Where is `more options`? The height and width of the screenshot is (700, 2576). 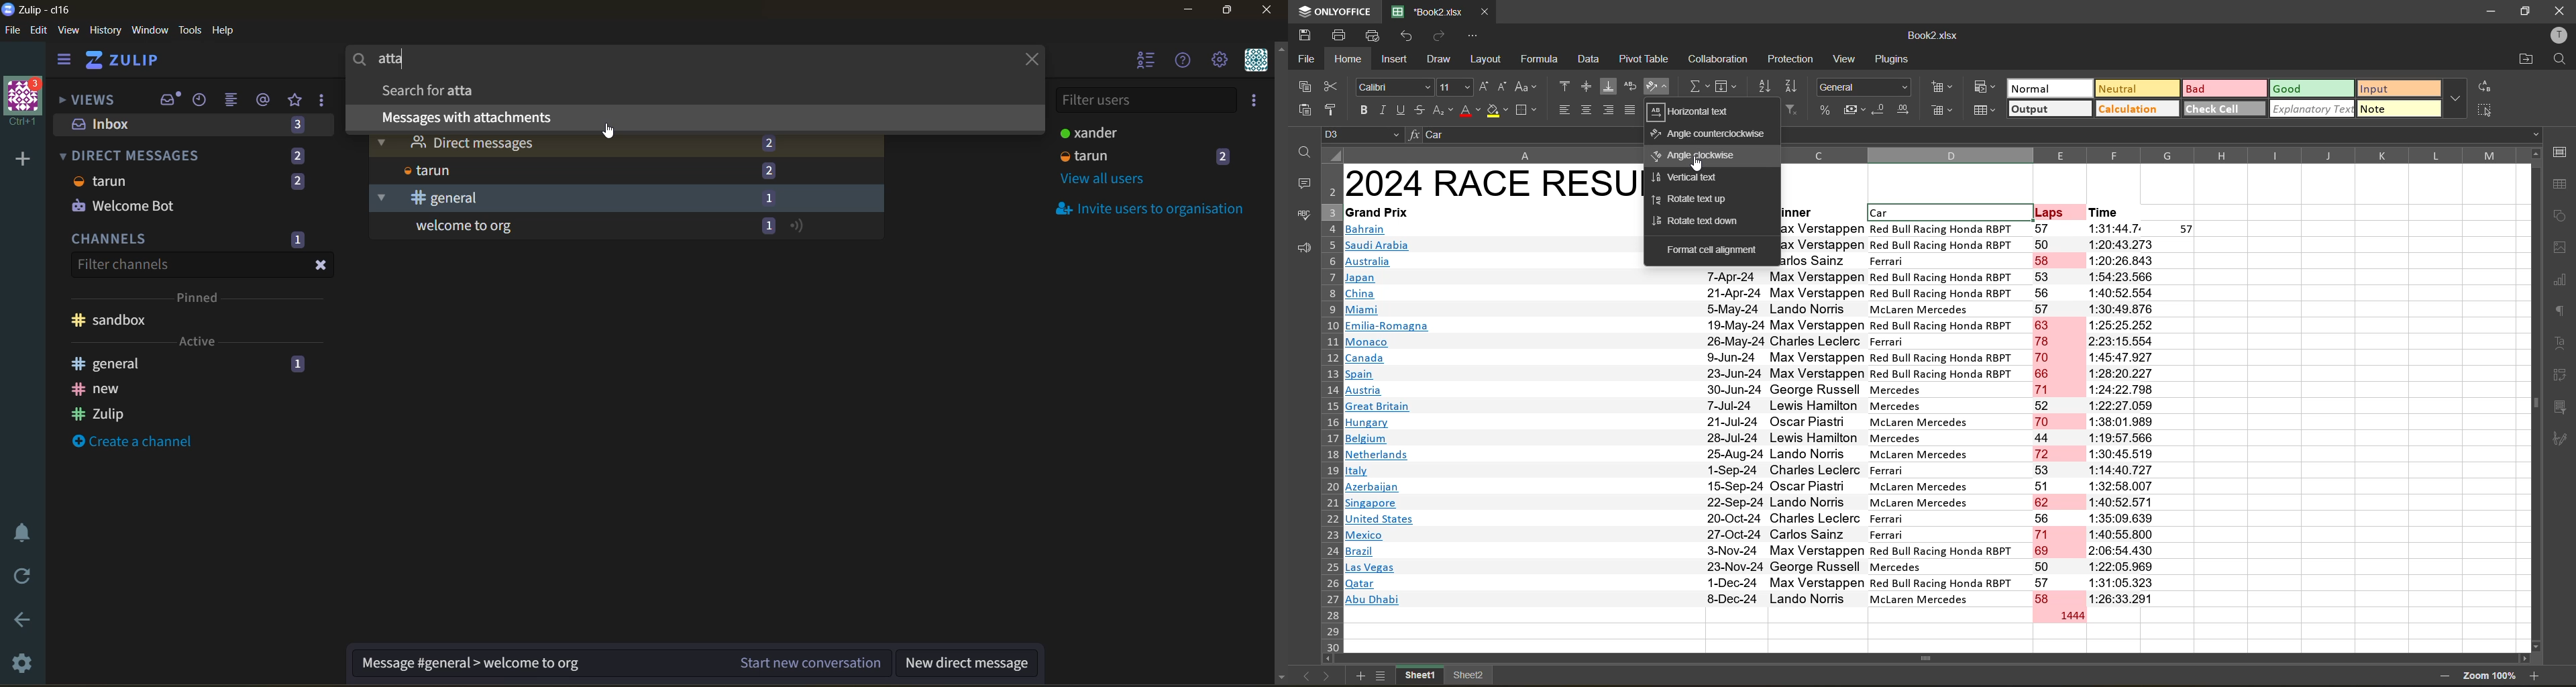
more options is located at coordinates (2457, 99).